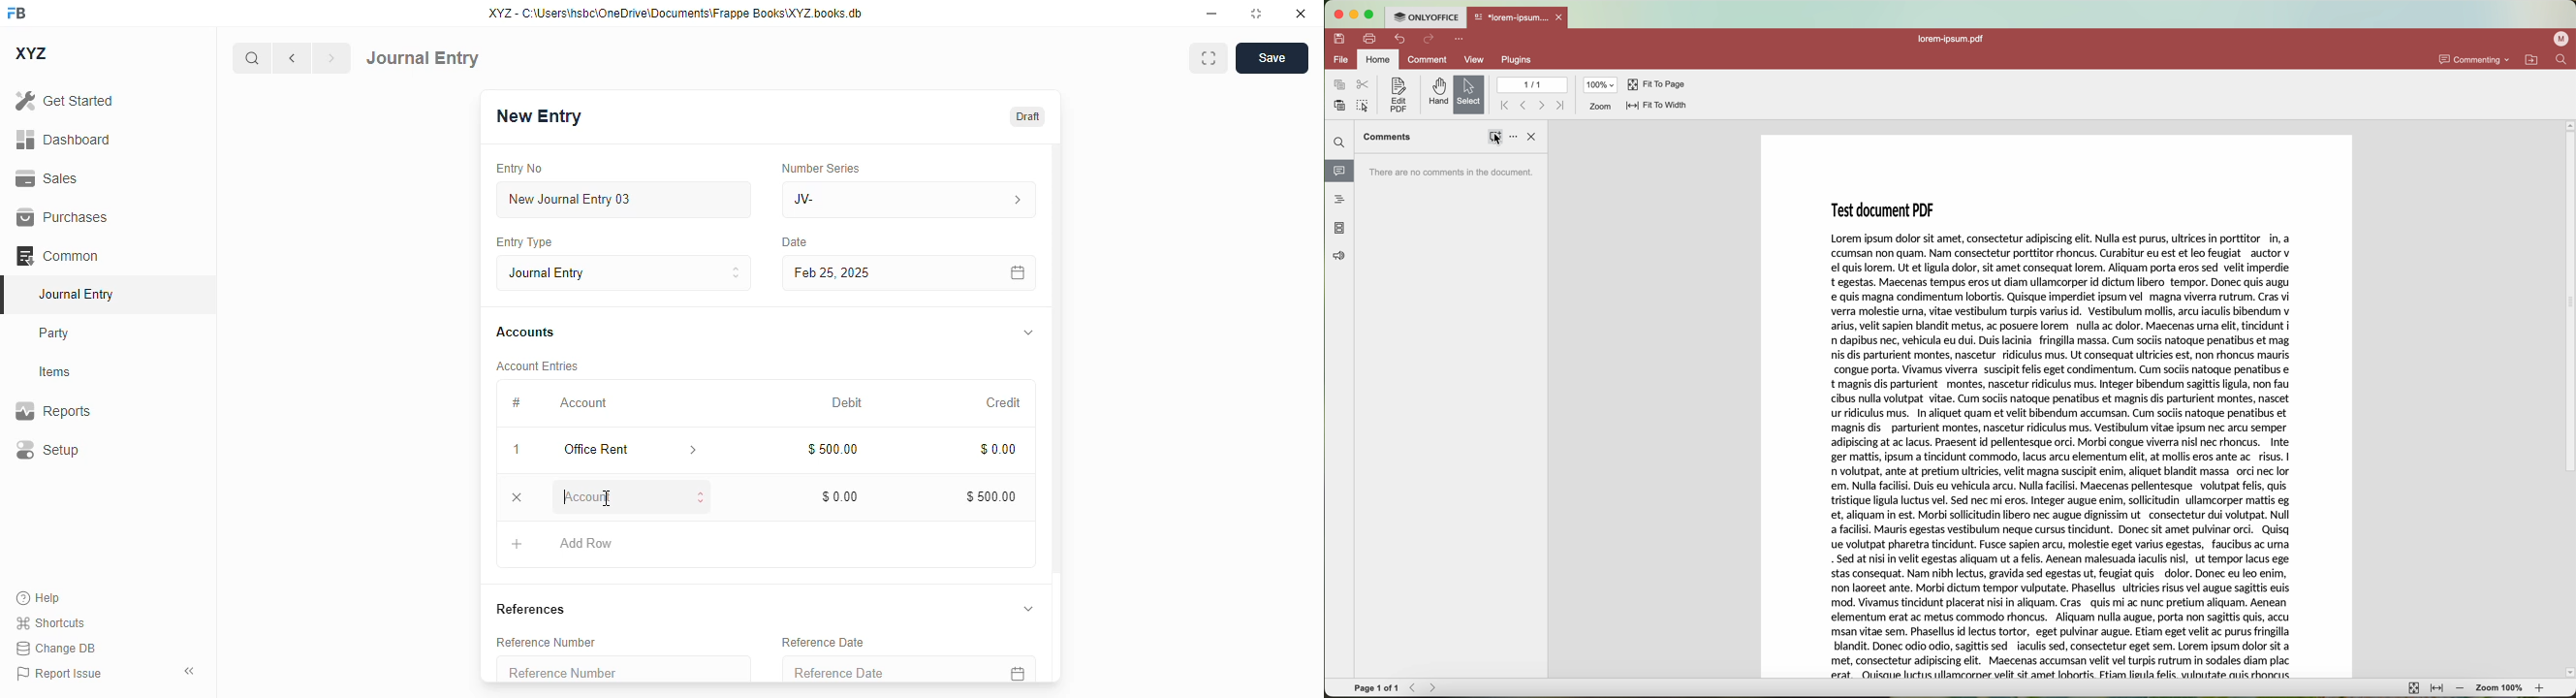 Image resolution: width=2576 pixels, height=700 pixels. I want to click on close, so click(1301, 13).